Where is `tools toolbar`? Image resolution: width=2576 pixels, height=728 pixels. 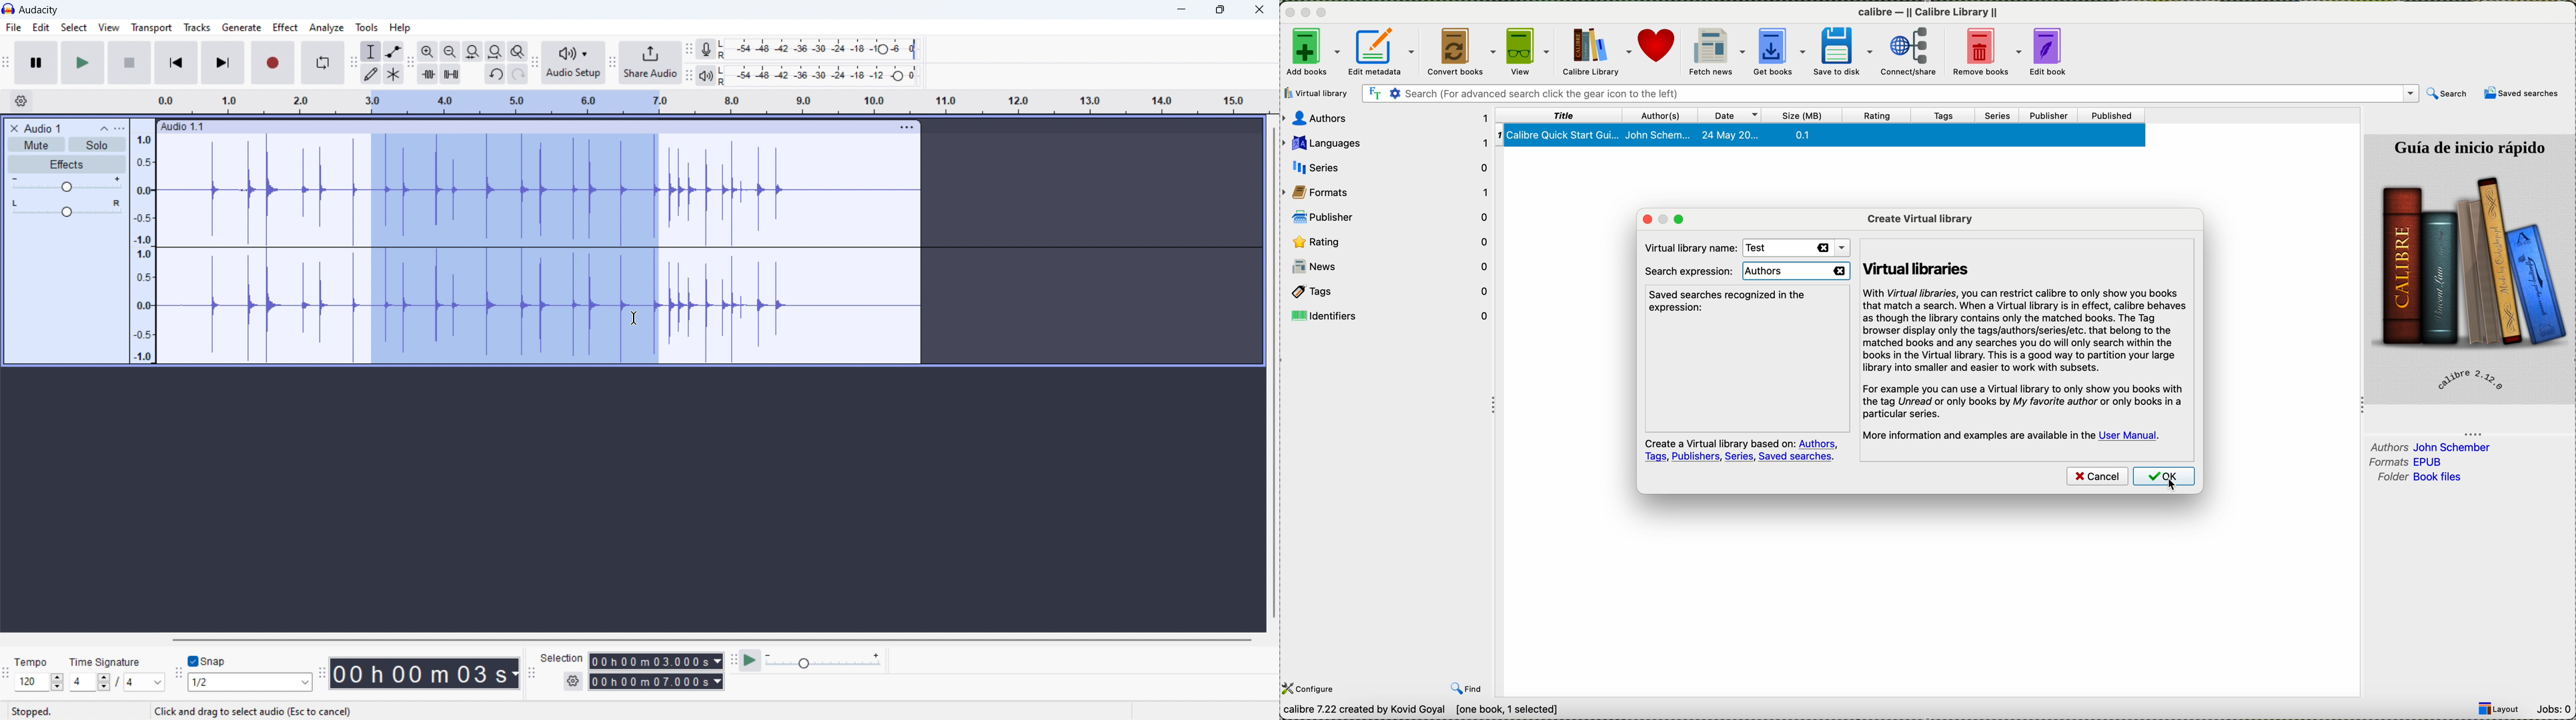 tools toolbar is located at coordinates (353, 63).